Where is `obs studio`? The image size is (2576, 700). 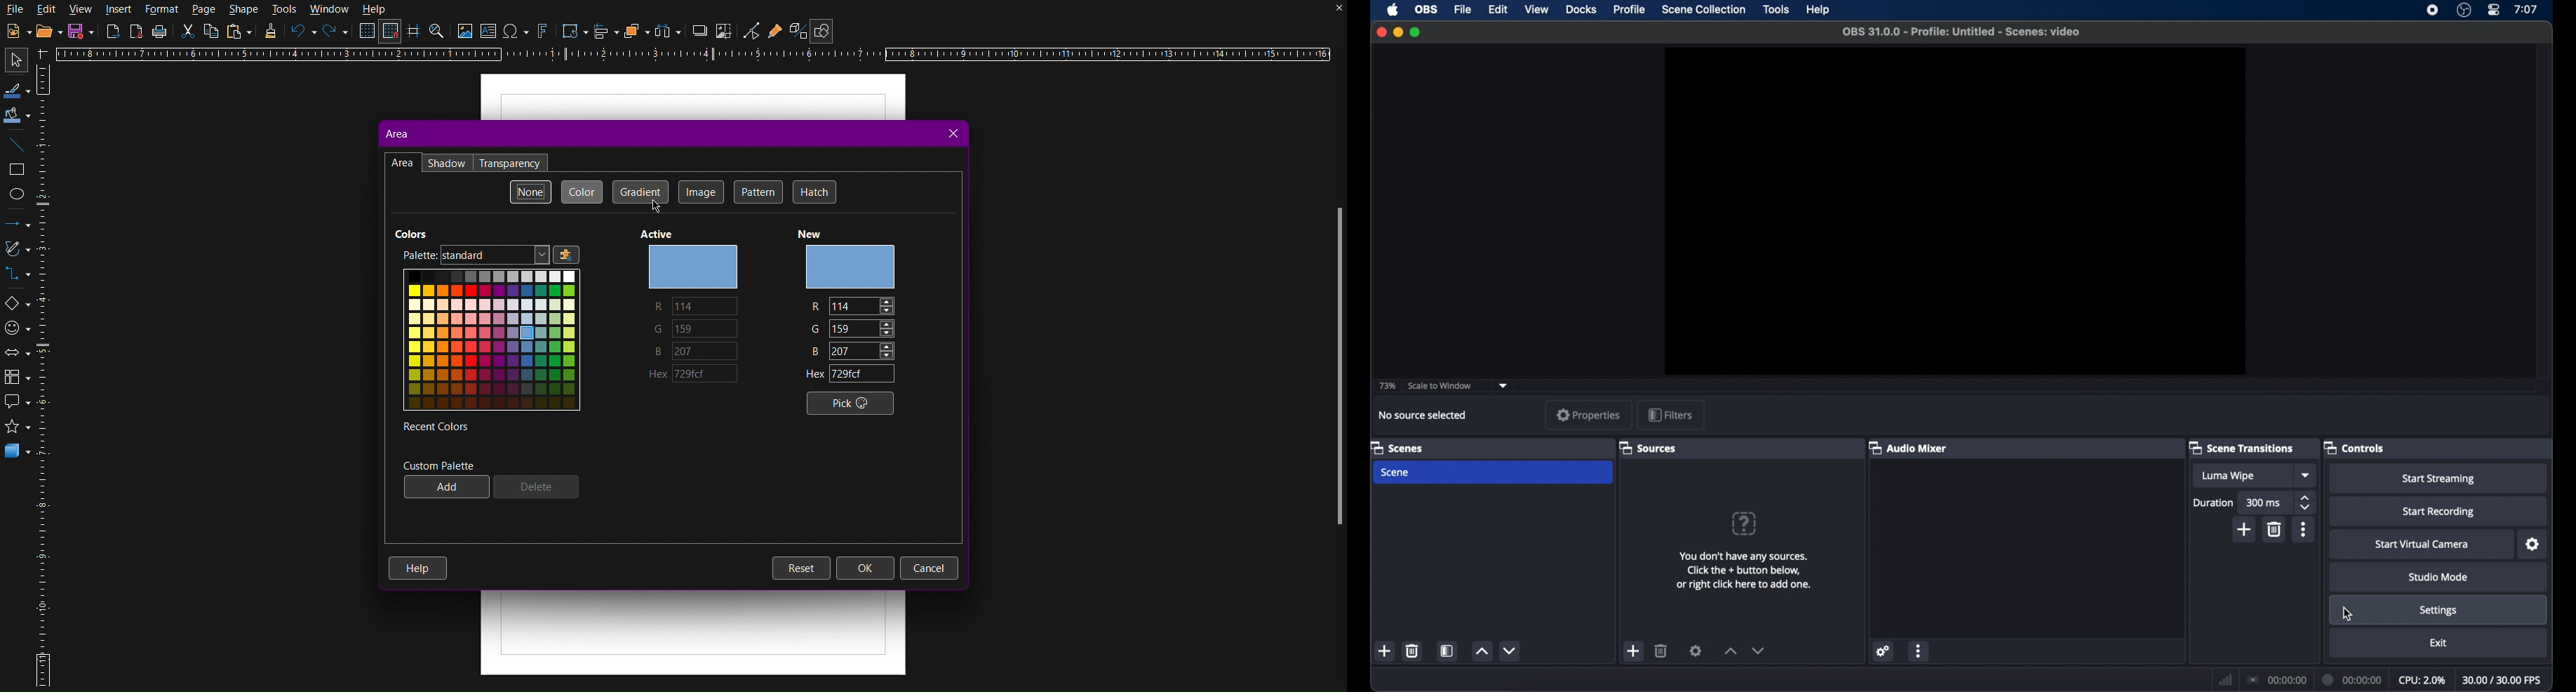
obs studio is located at coordinates (2464, 10).